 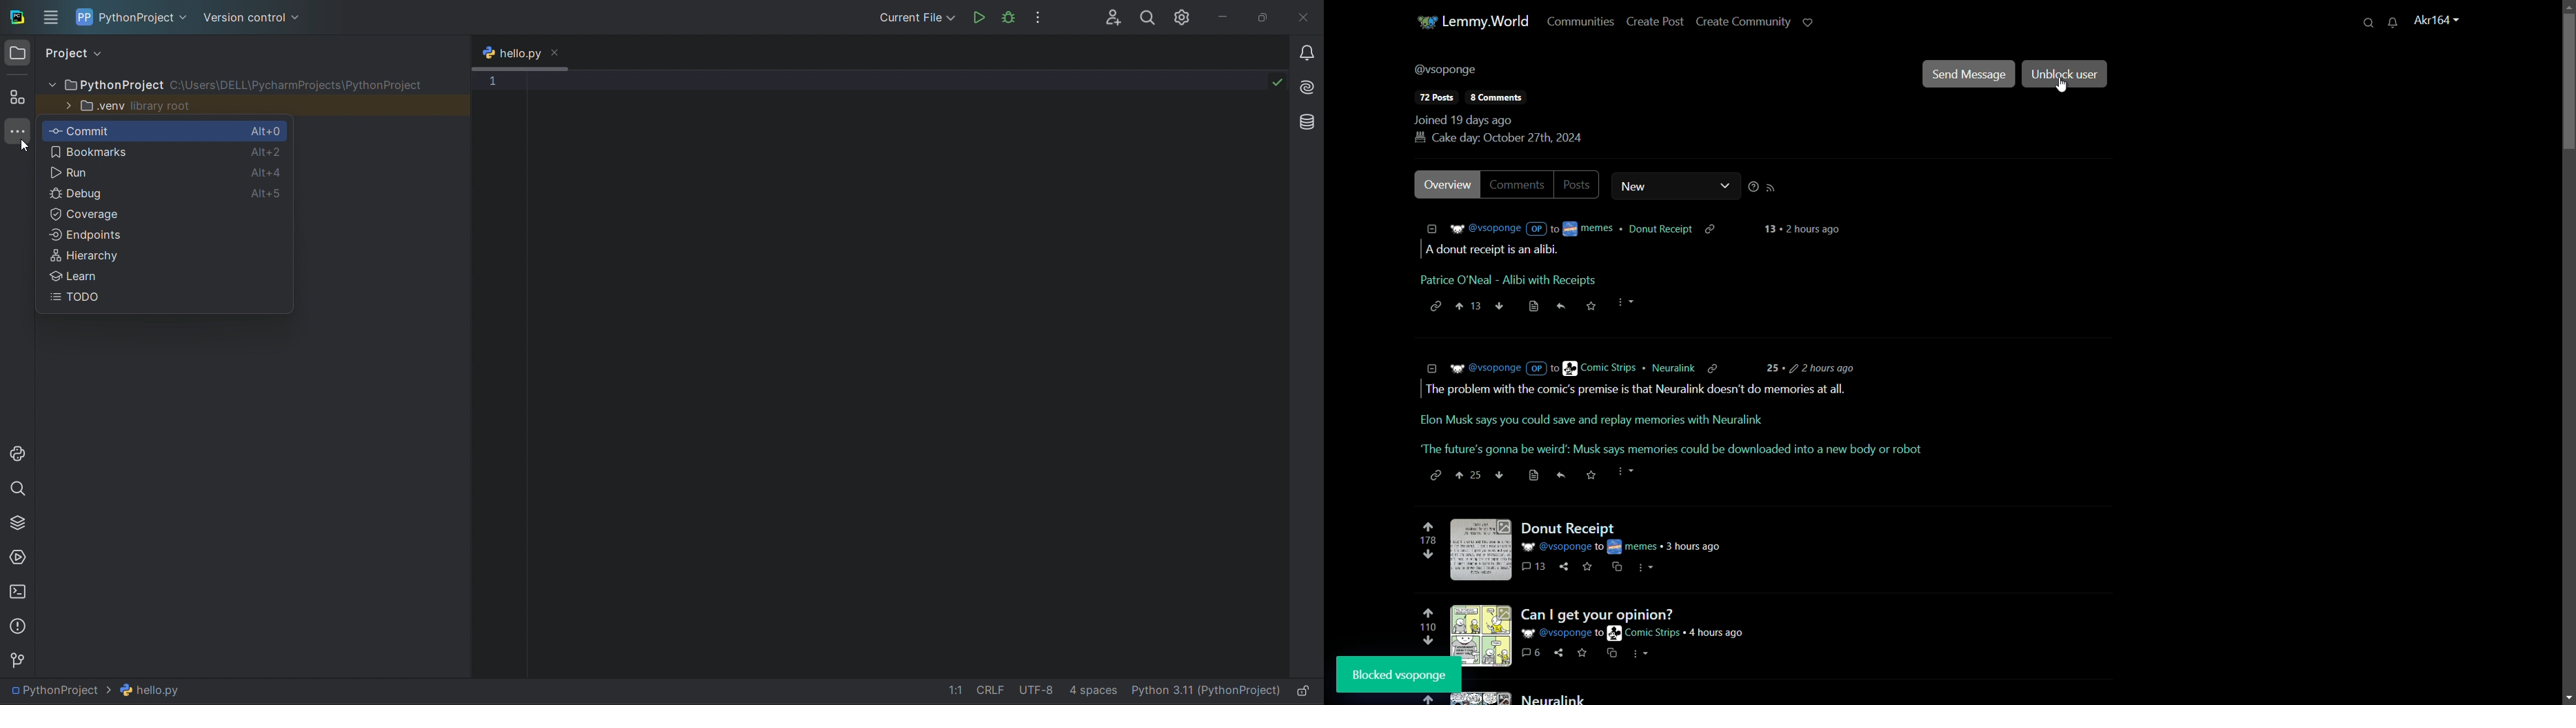 What do you see at coordinates (1278, 81) in the screenshot?
I see `saved` at bounding box center [1278, 81].